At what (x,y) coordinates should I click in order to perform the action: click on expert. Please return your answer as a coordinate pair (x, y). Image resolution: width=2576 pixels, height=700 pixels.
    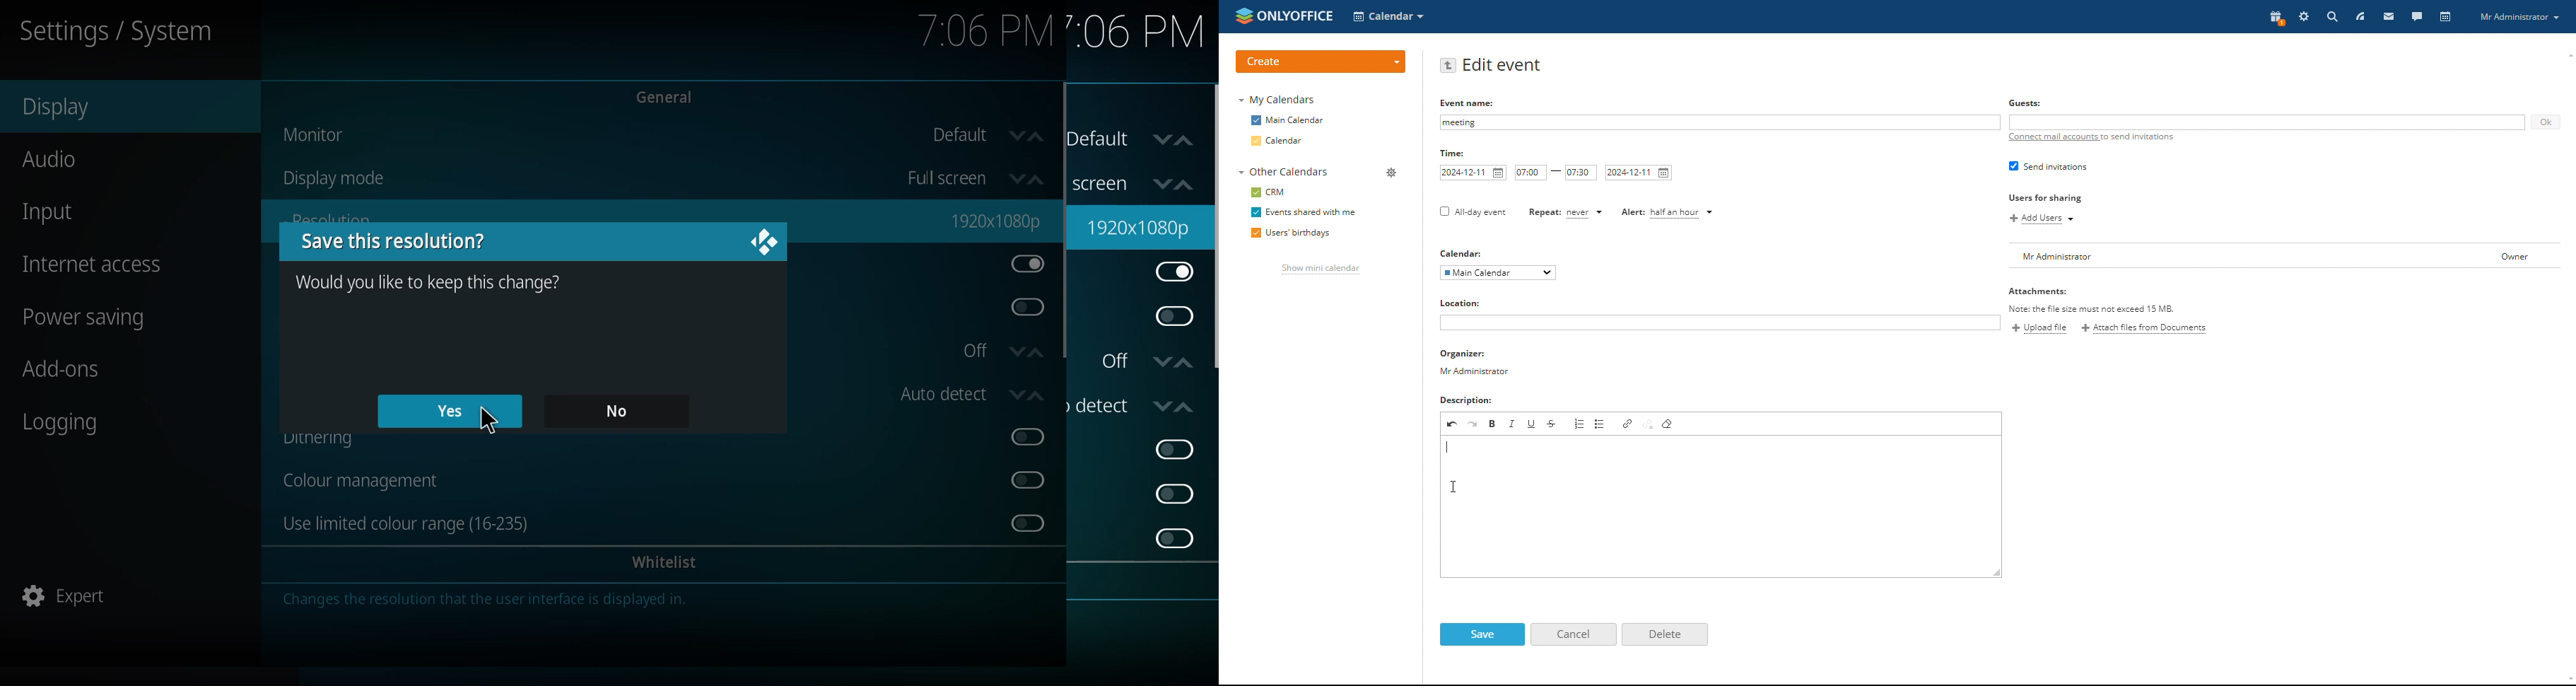
    Looking at the image, I should click on (75, 599).